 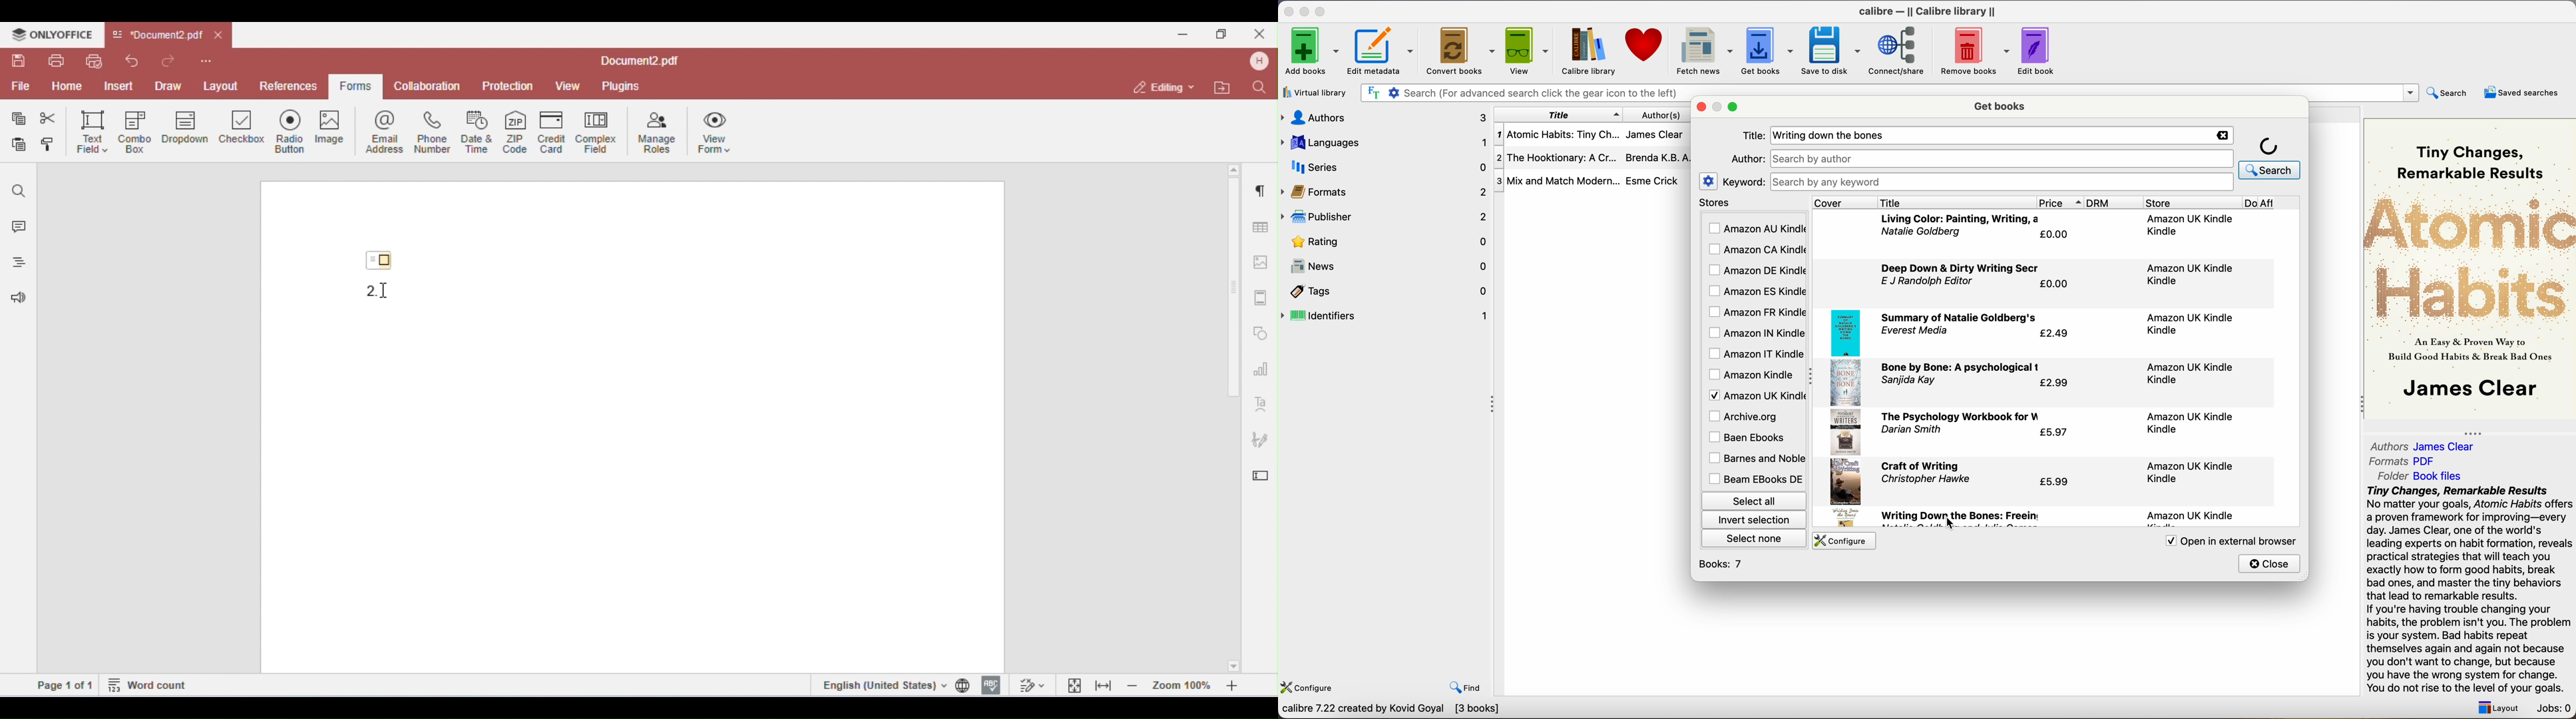 I want to click on Sanjeeda Kay, so click(x=1910, y=381).